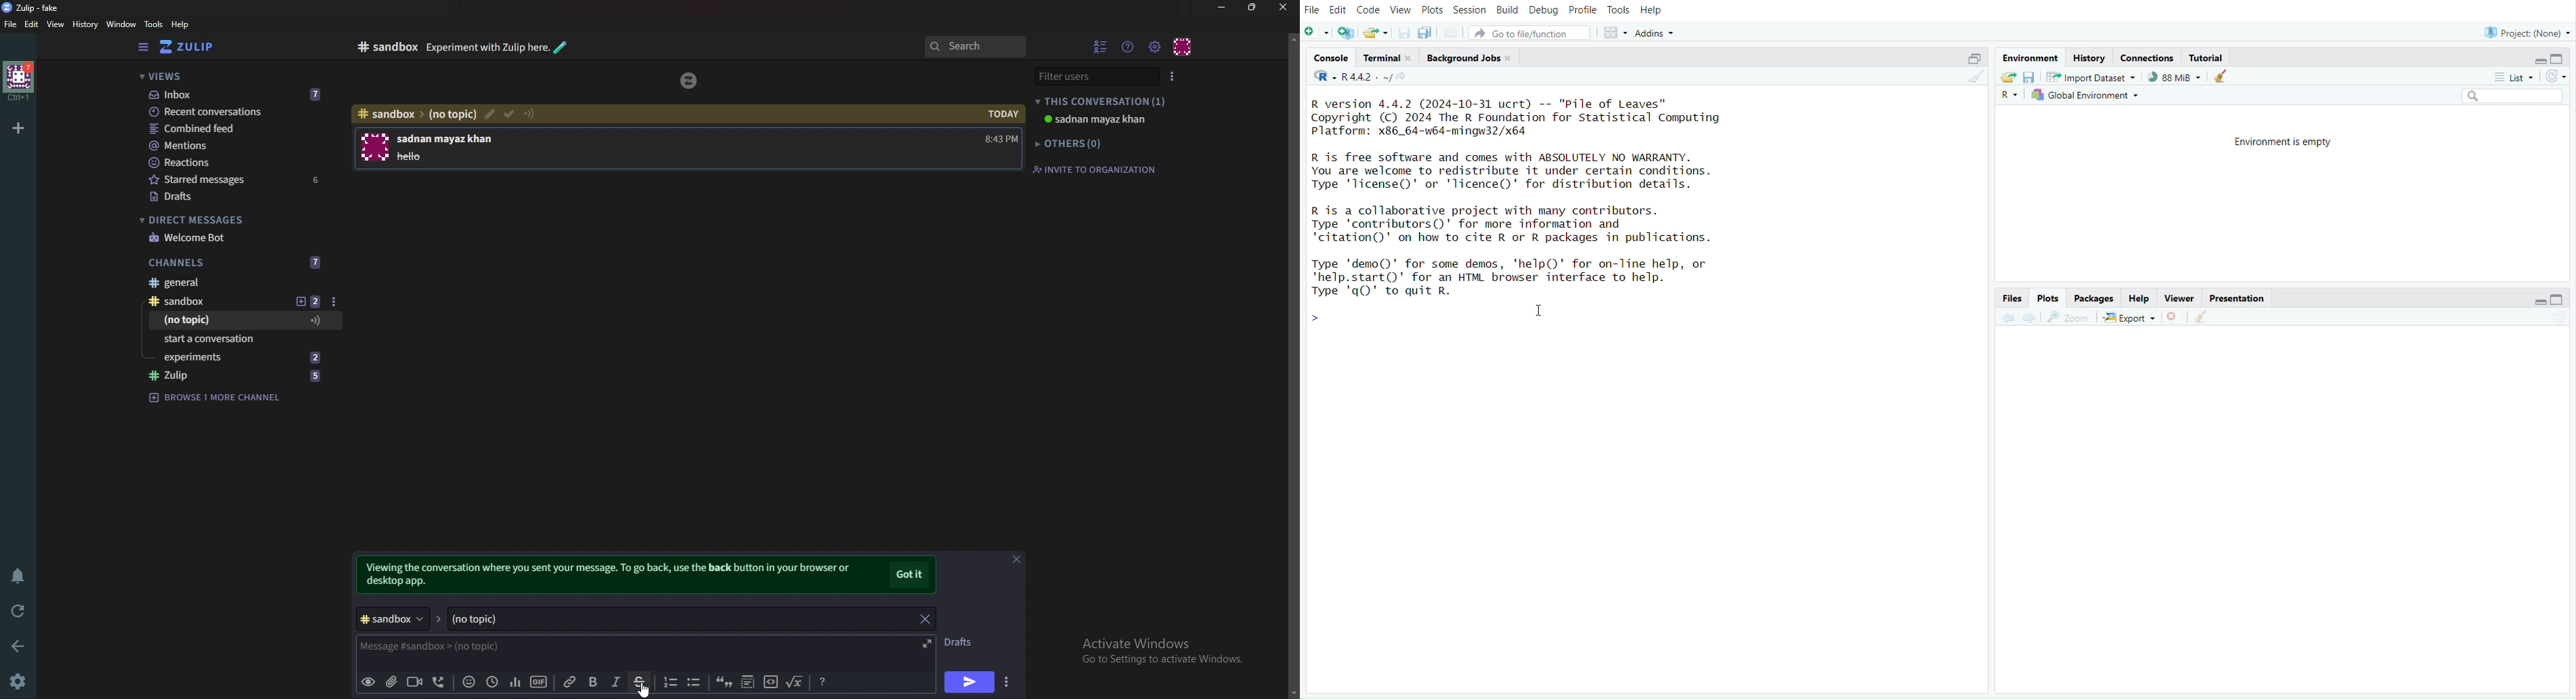 The height and width of the screenshot is (700, 2576). I want to click on Files, so click(2012, 298).